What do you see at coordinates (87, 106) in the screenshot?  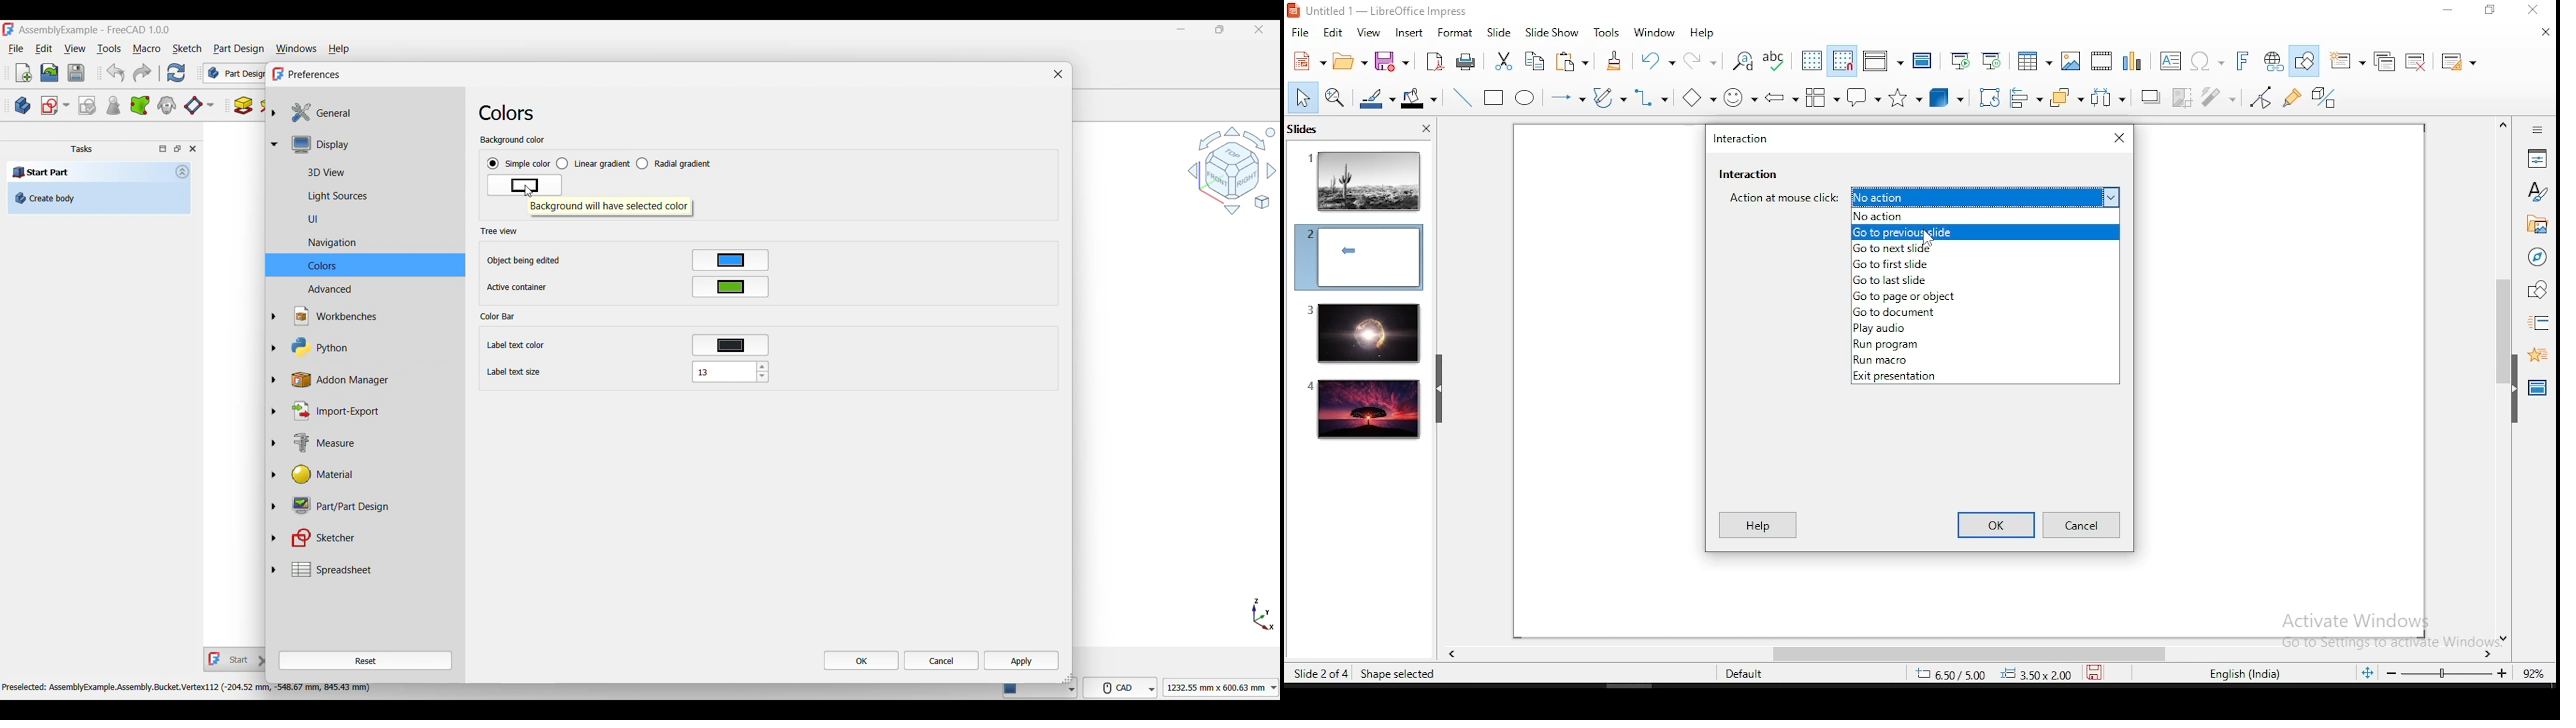 I see `Validate sketch` at bounding box center [87, 106].